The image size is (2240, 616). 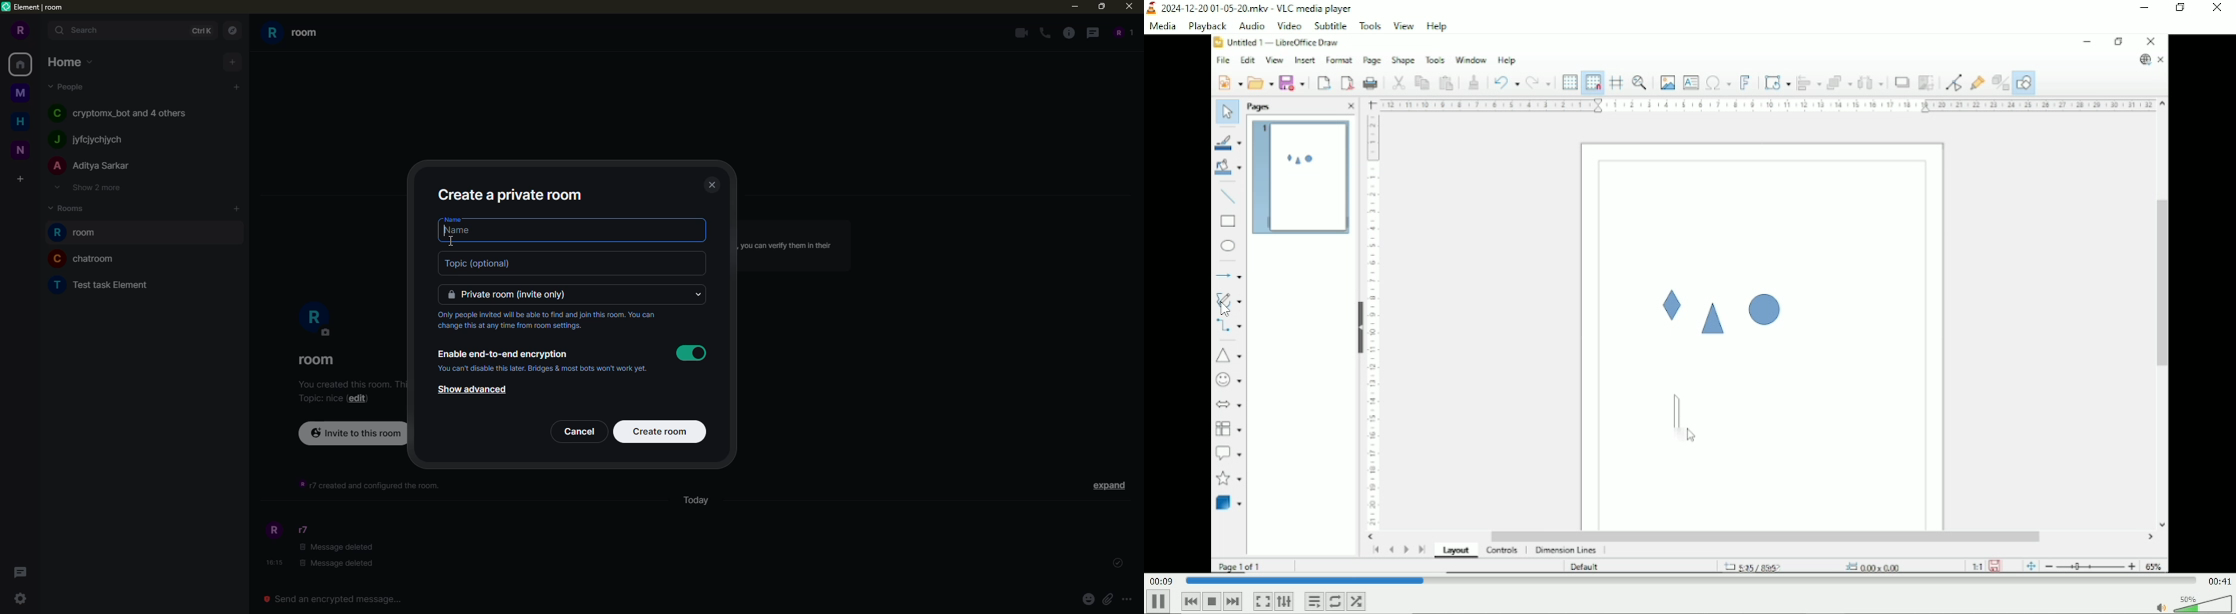 I want to click on threads, so click(x=20, y=572).